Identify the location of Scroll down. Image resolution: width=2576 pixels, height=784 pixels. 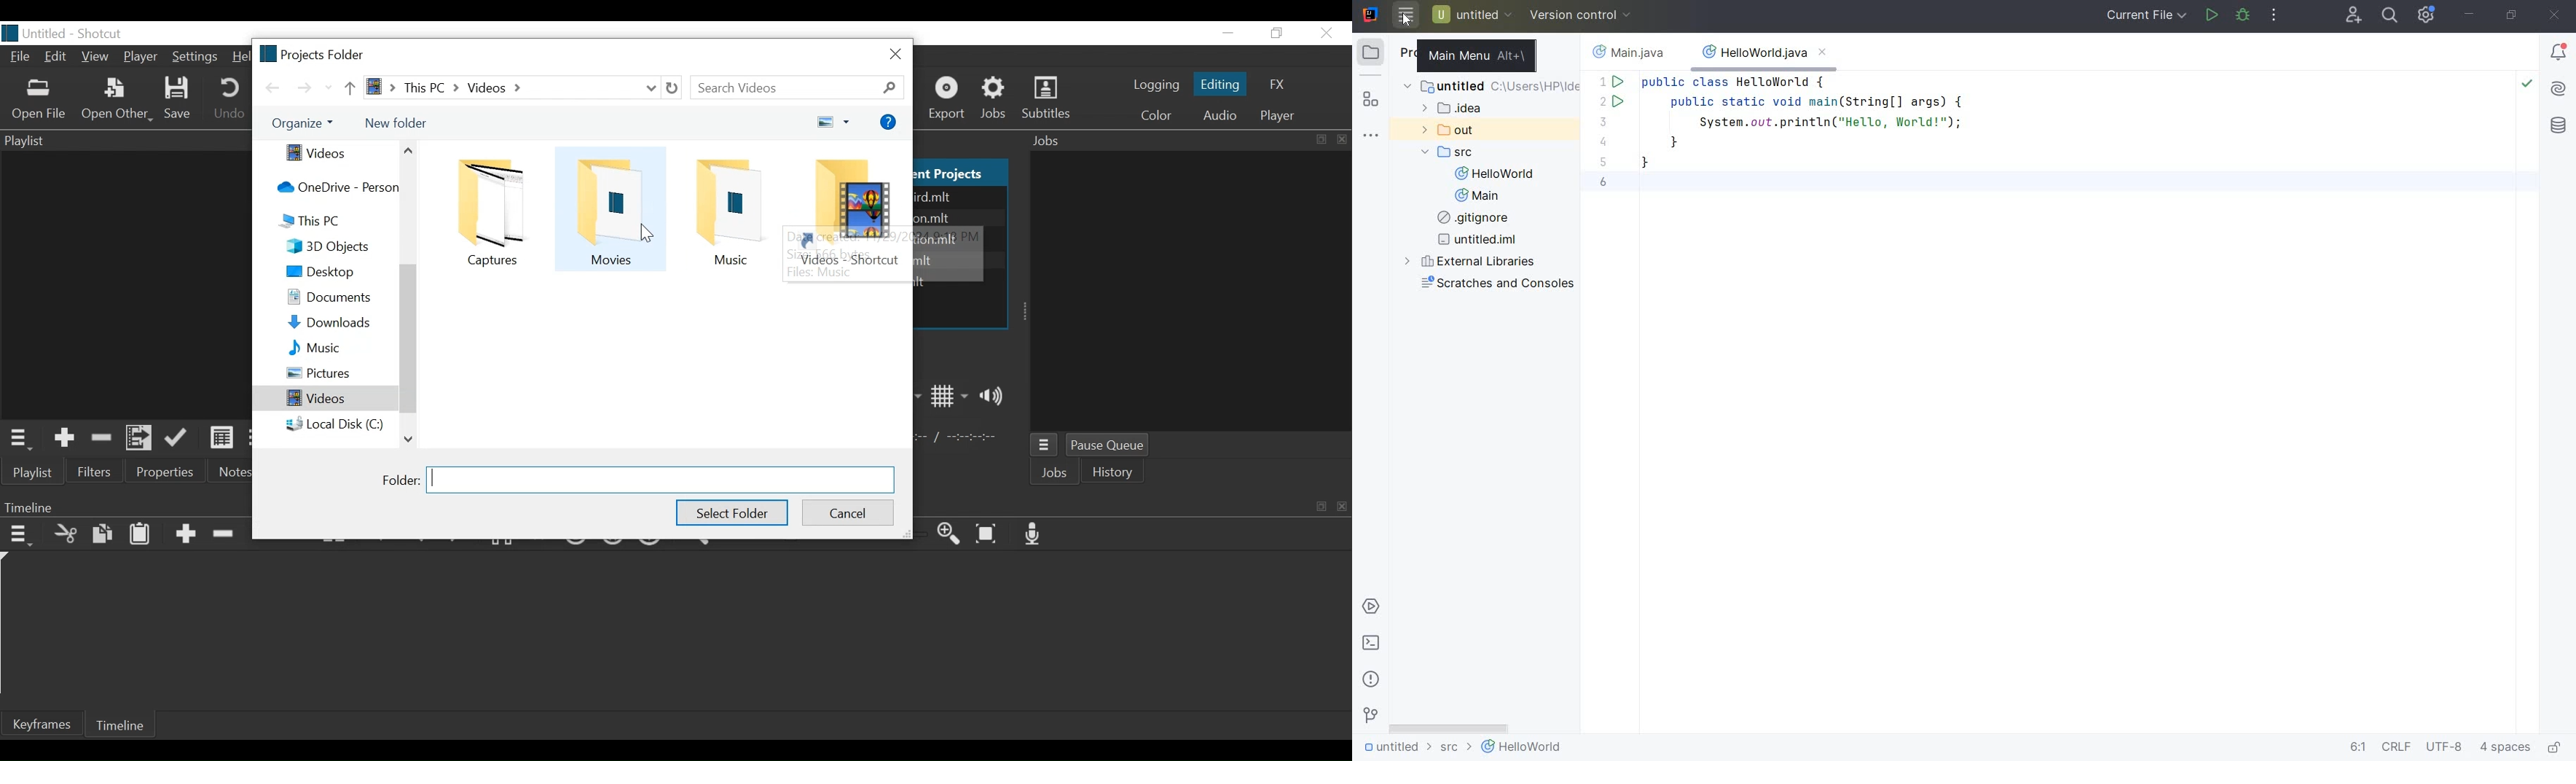
(408, 439).